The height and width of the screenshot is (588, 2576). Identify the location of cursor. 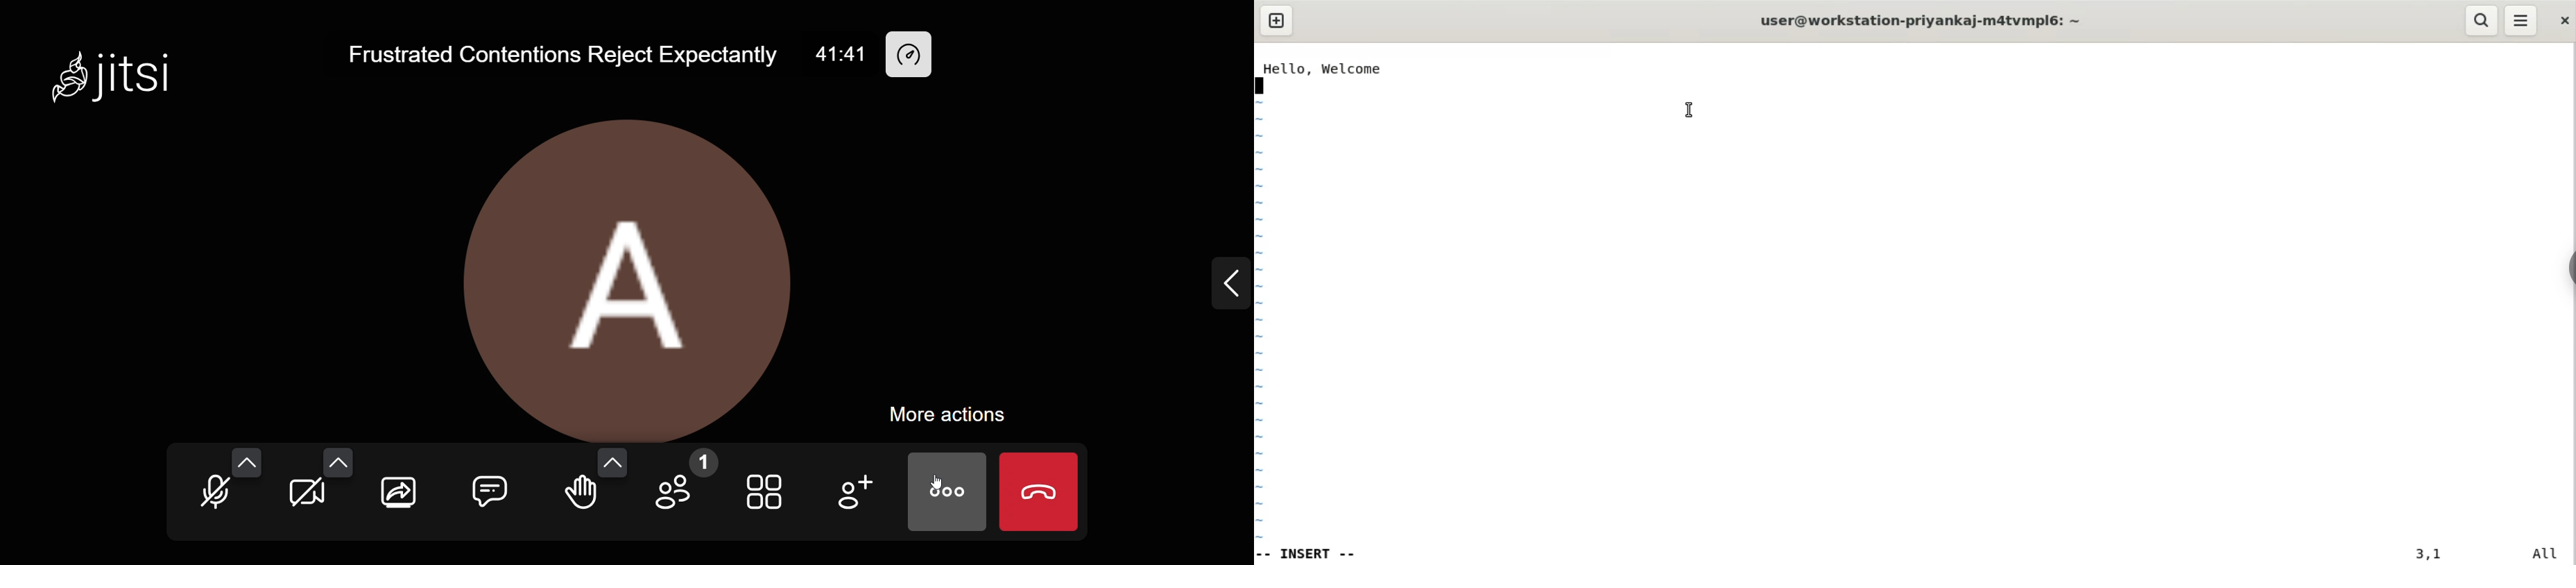
(938, 484).